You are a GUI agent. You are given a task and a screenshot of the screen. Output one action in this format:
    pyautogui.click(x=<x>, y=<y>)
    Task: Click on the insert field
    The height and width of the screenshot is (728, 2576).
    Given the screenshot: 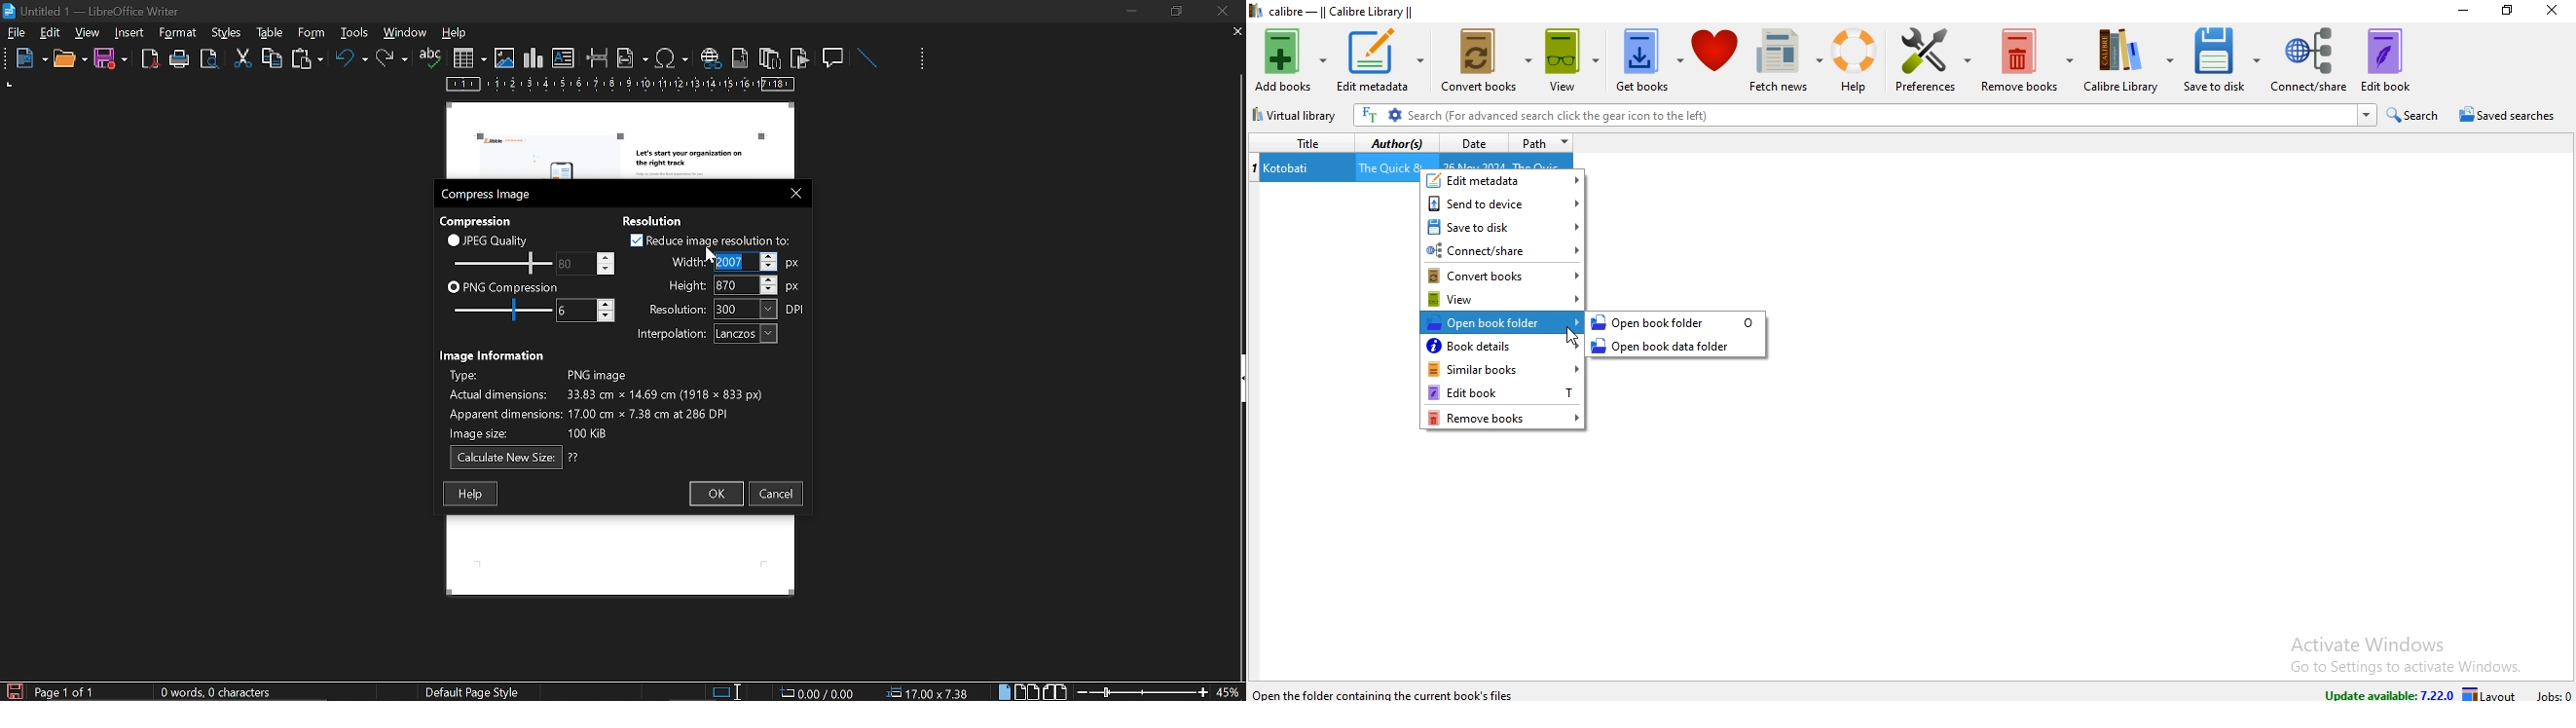 What is the action you would take?
    pyautogui.click(x=633, y=57)
    